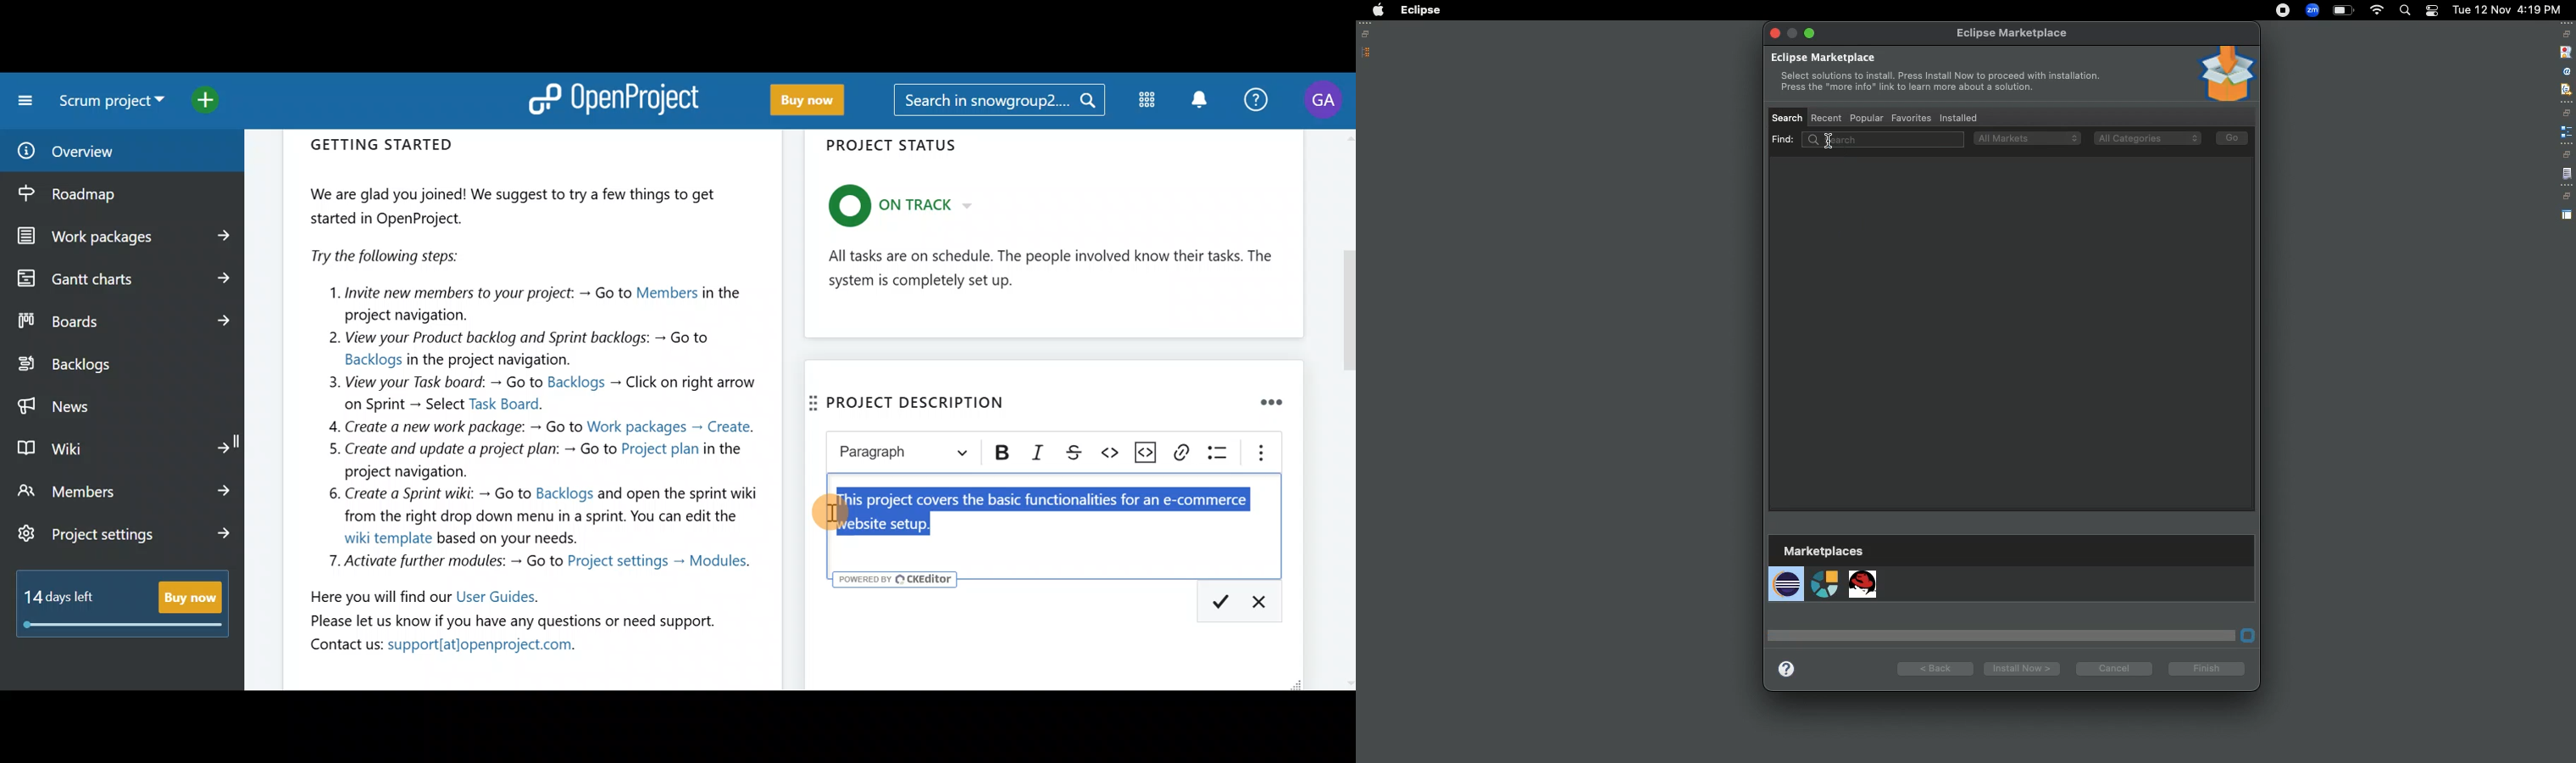  Describe the element at coordinates (2312, 10) in the screenshot. I see `Zoom` at that location.